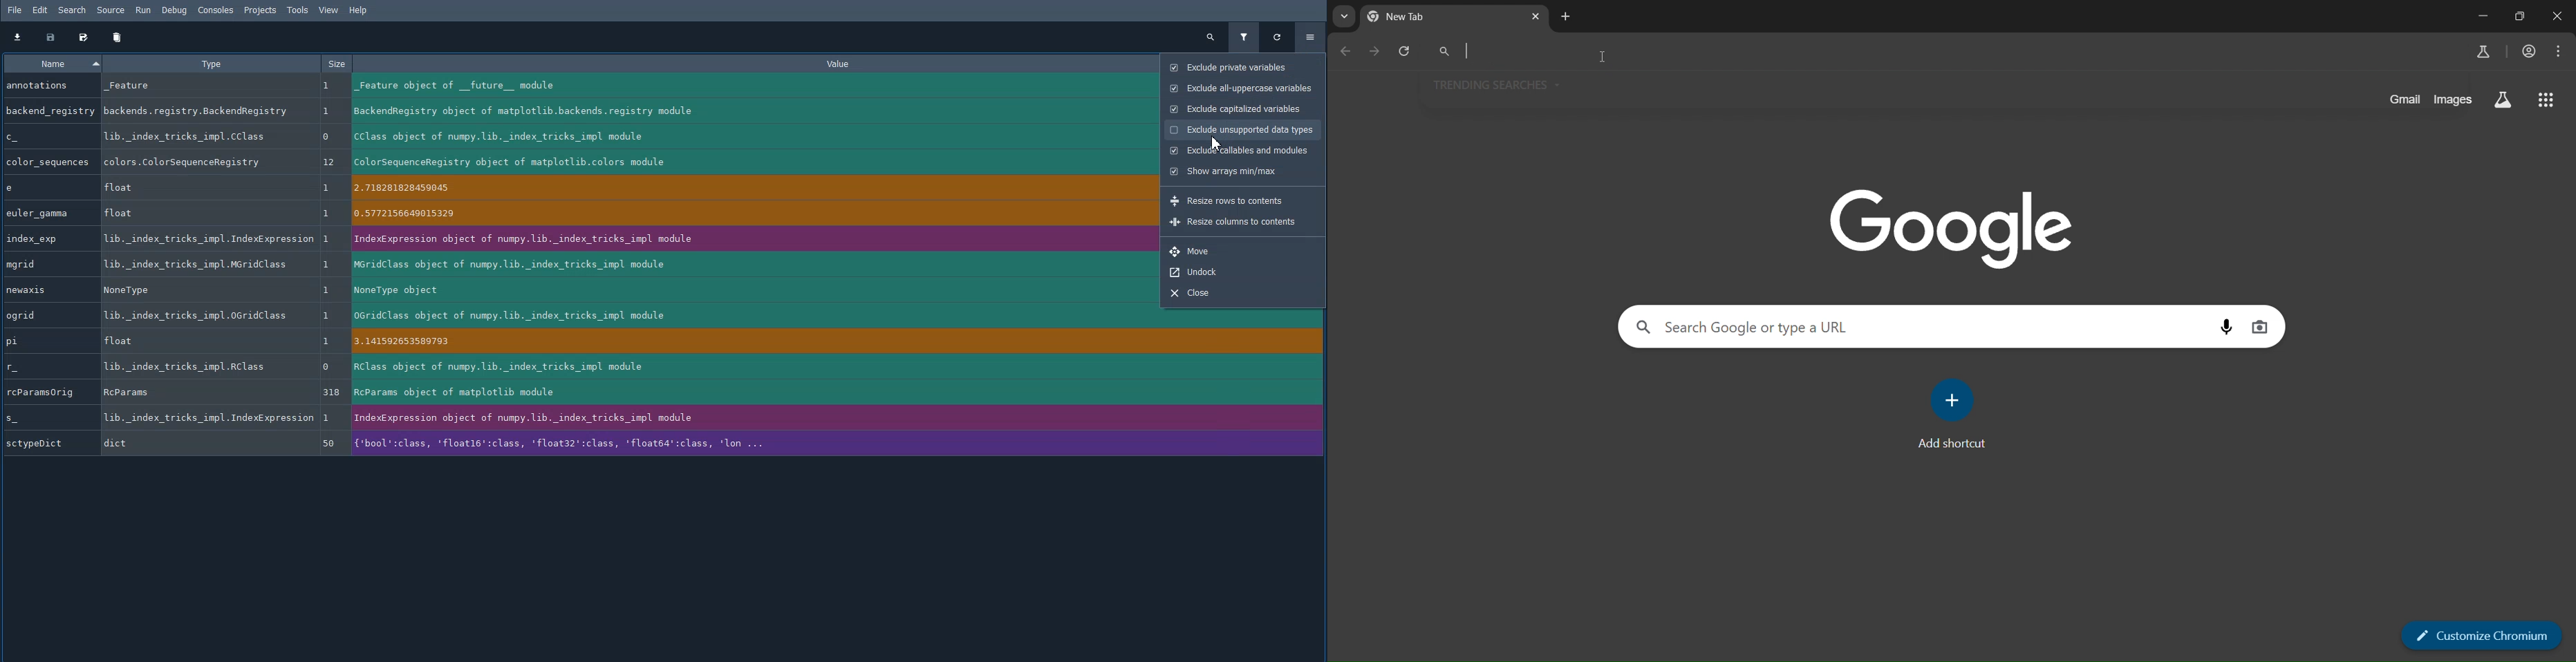  What do you see at coordinates (1534, 17) in the screenshot?
I see `close tab` at bounding box center [1534, 17].